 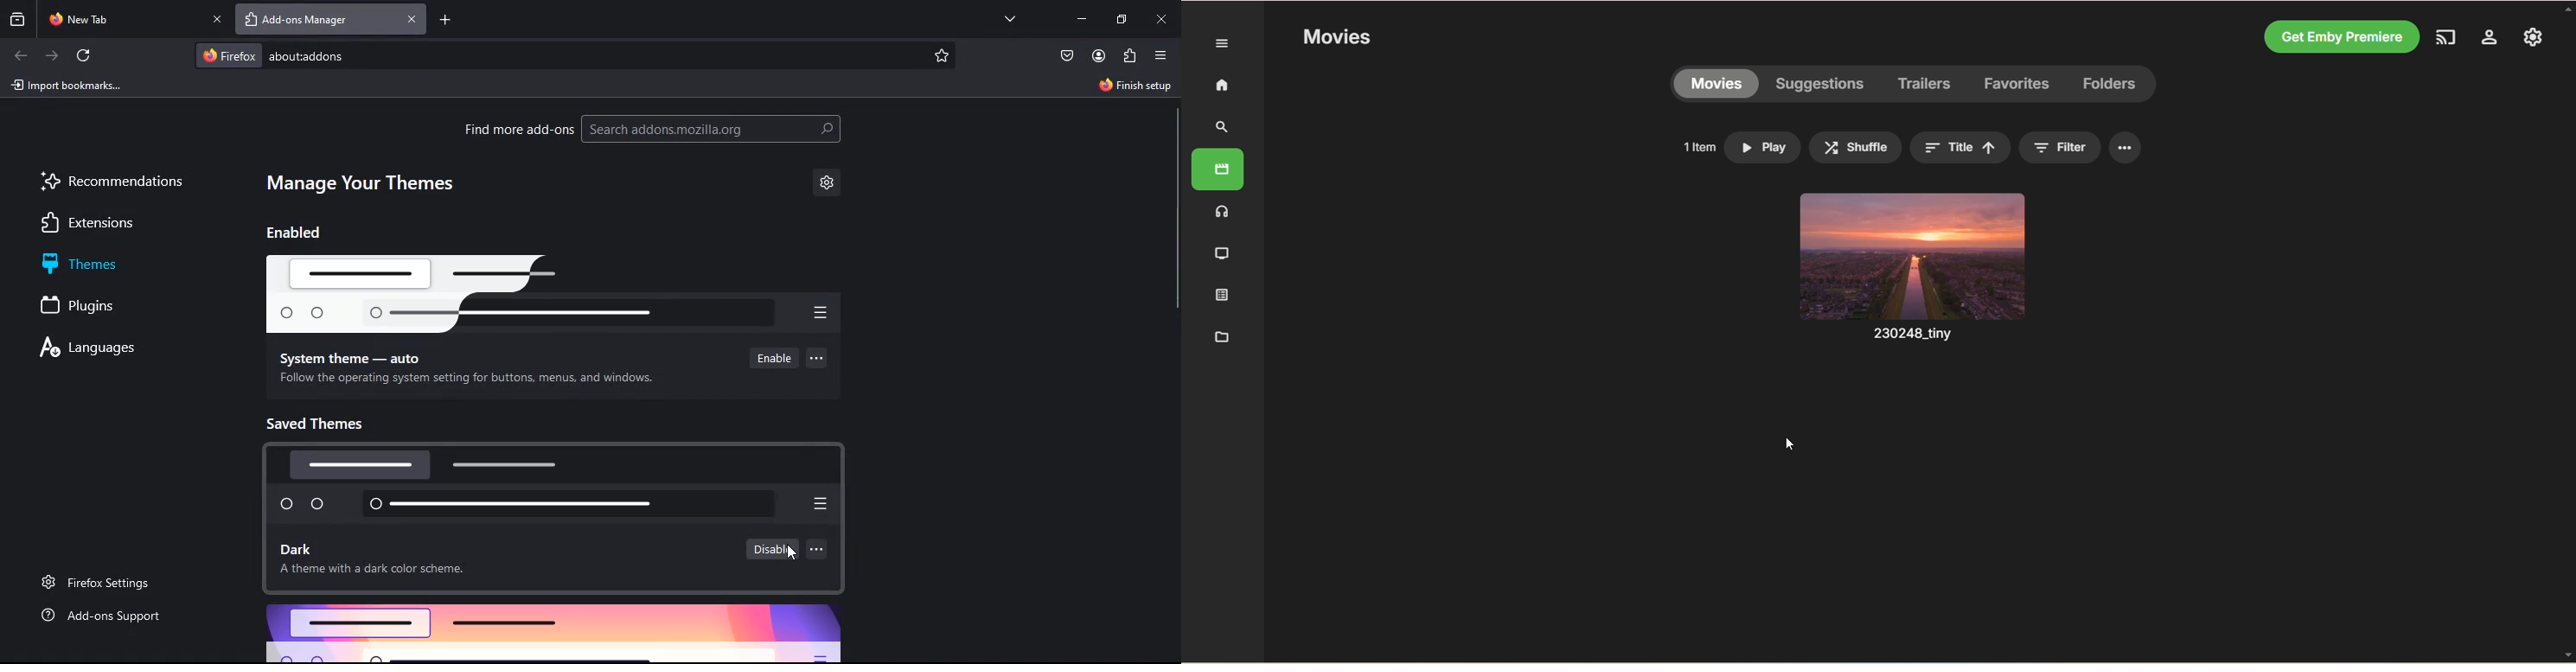 I want to click on 230248_tiny, so click(x=1906, y=336).